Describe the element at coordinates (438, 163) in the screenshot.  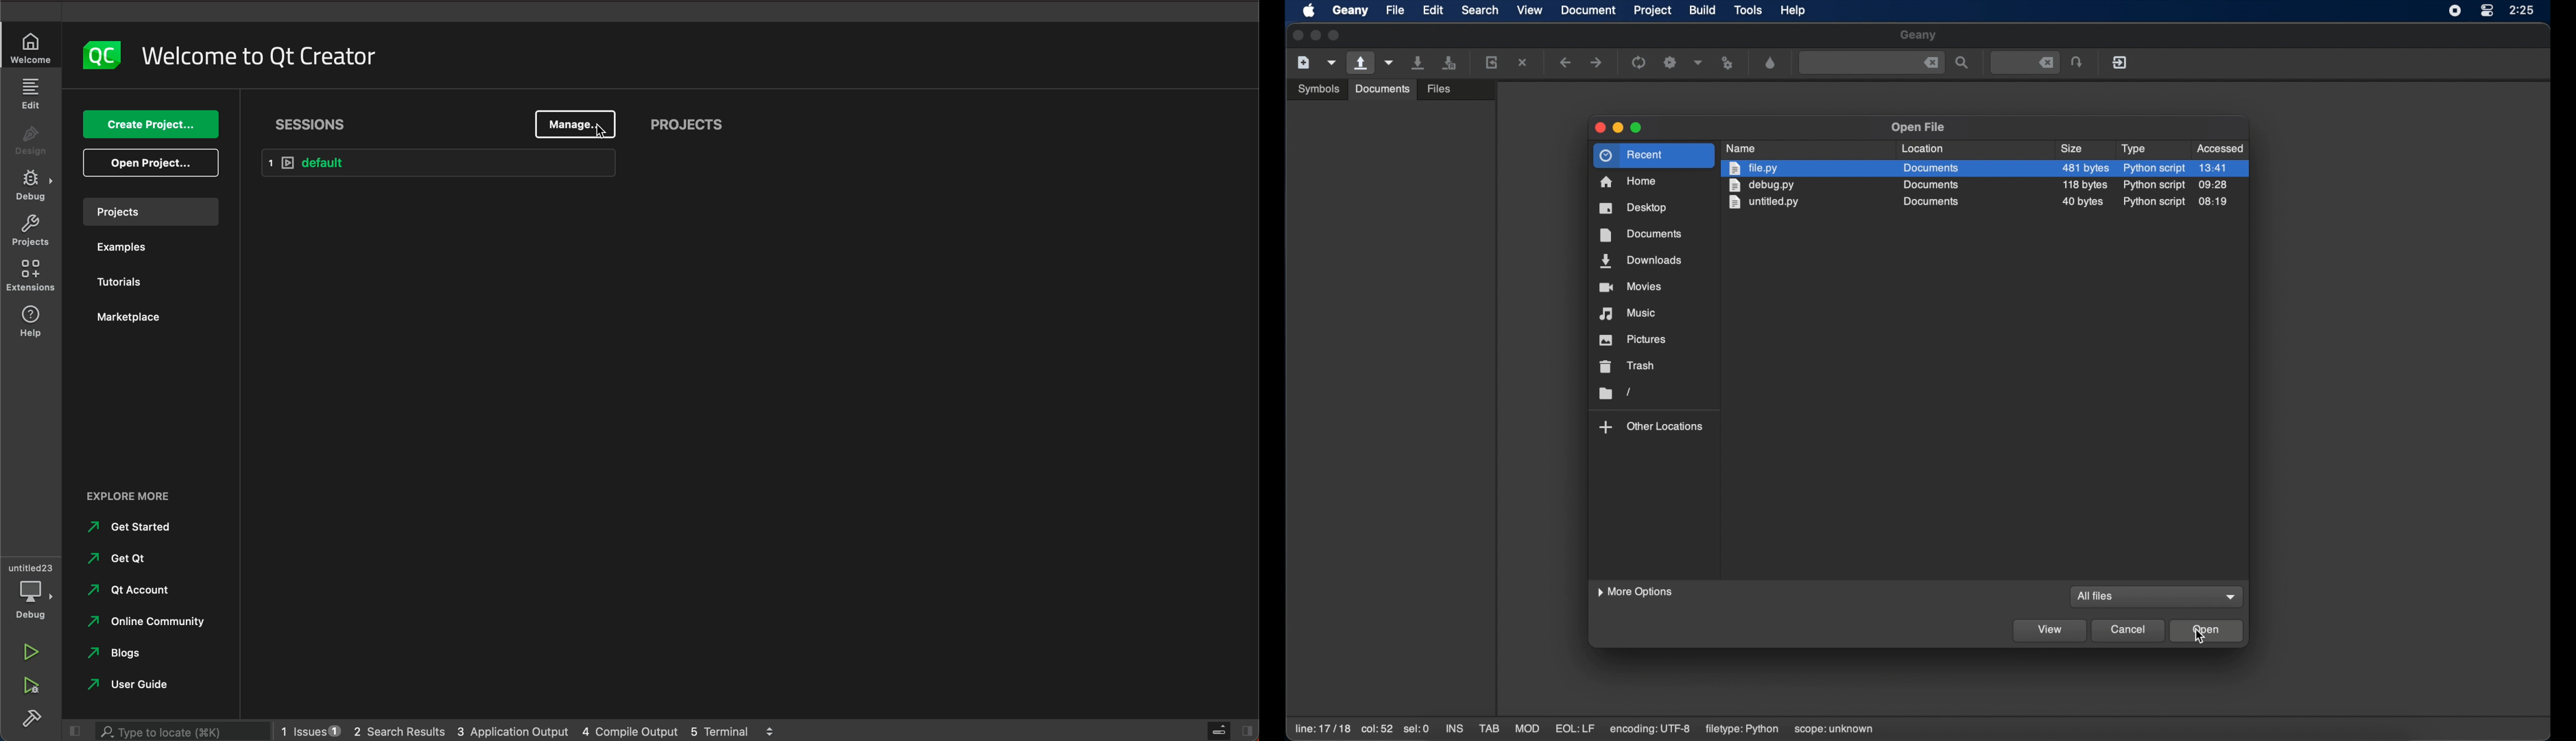
I see `default` at that location.